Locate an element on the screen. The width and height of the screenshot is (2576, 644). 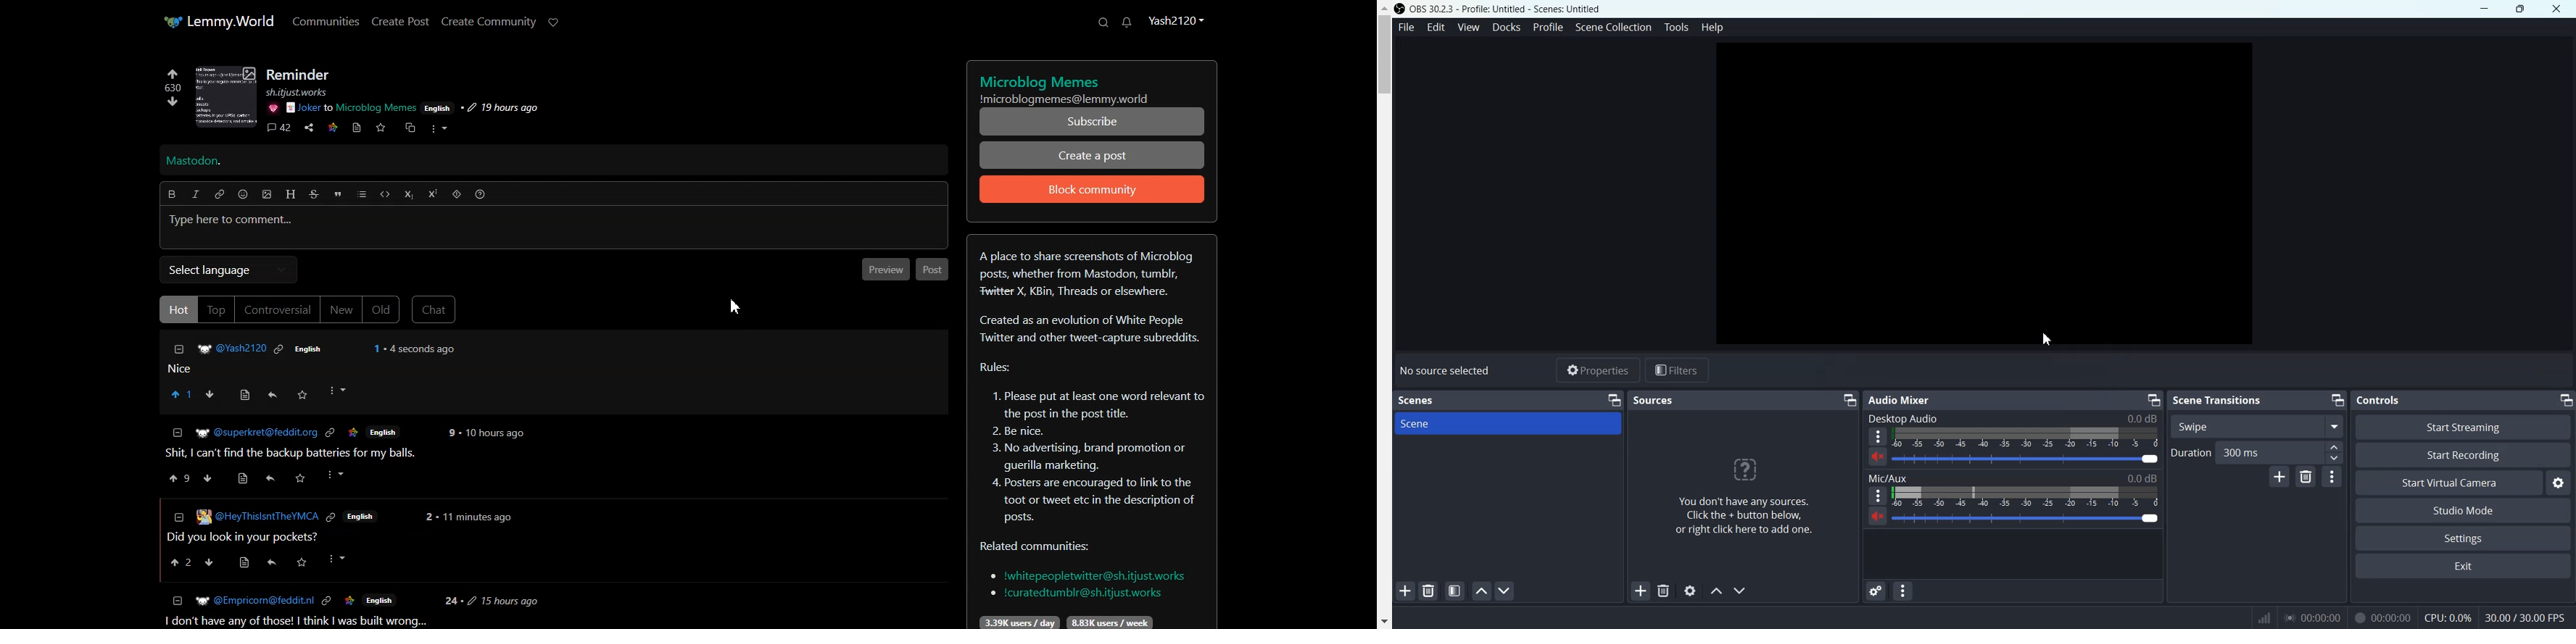
Duration is located at coordinates (2191, 451).